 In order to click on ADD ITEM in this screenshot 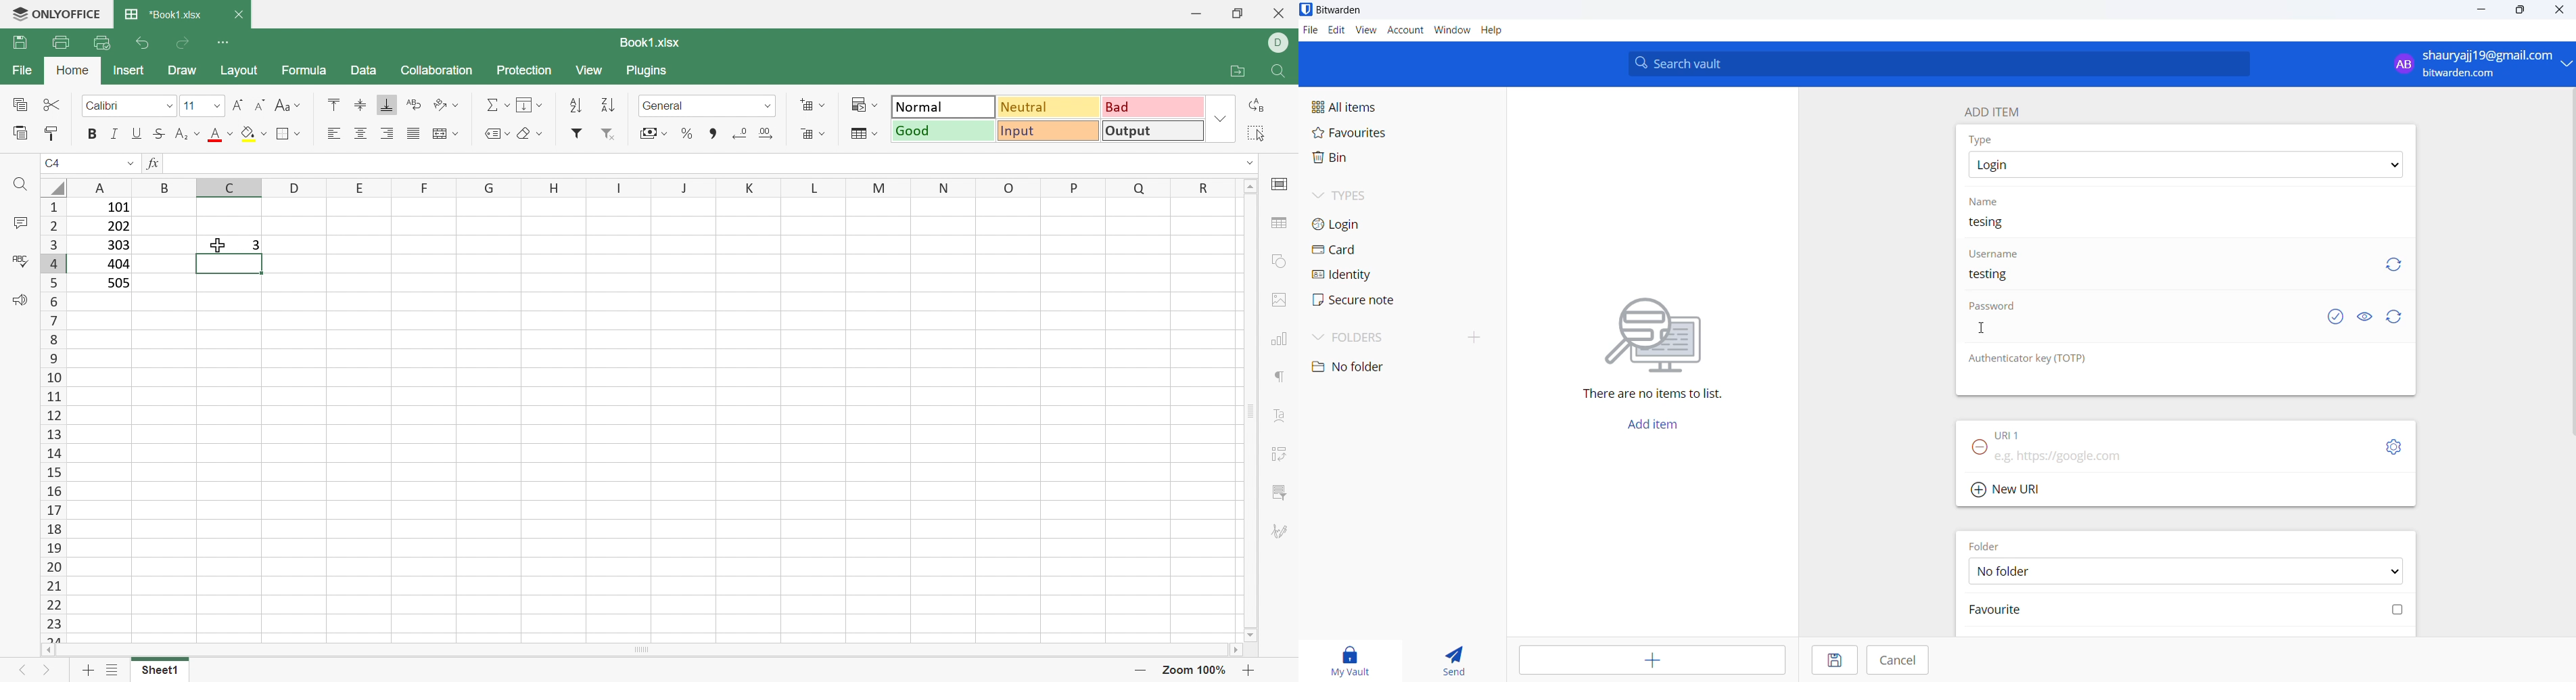, I will do `click(1998, 109)`.